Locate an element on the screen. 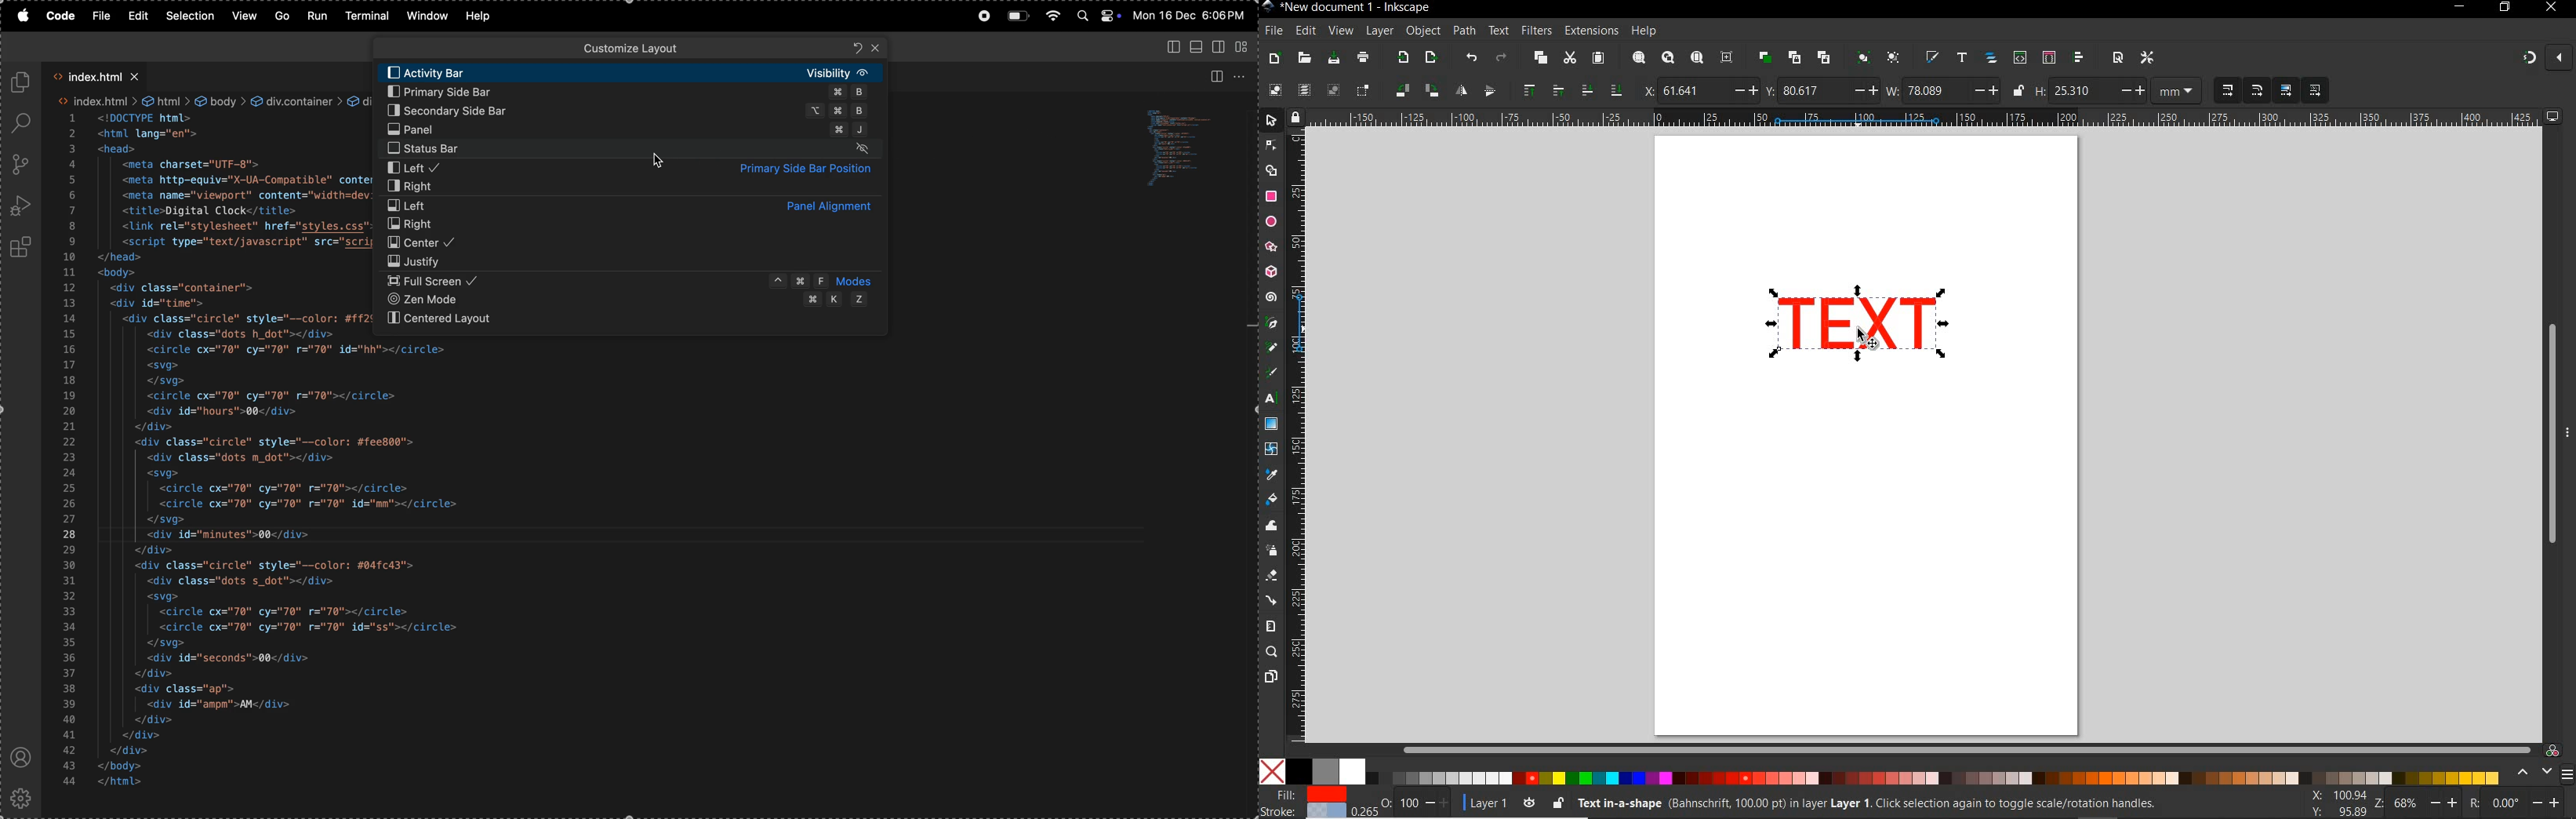  object is located at coordinates (1423, 31).